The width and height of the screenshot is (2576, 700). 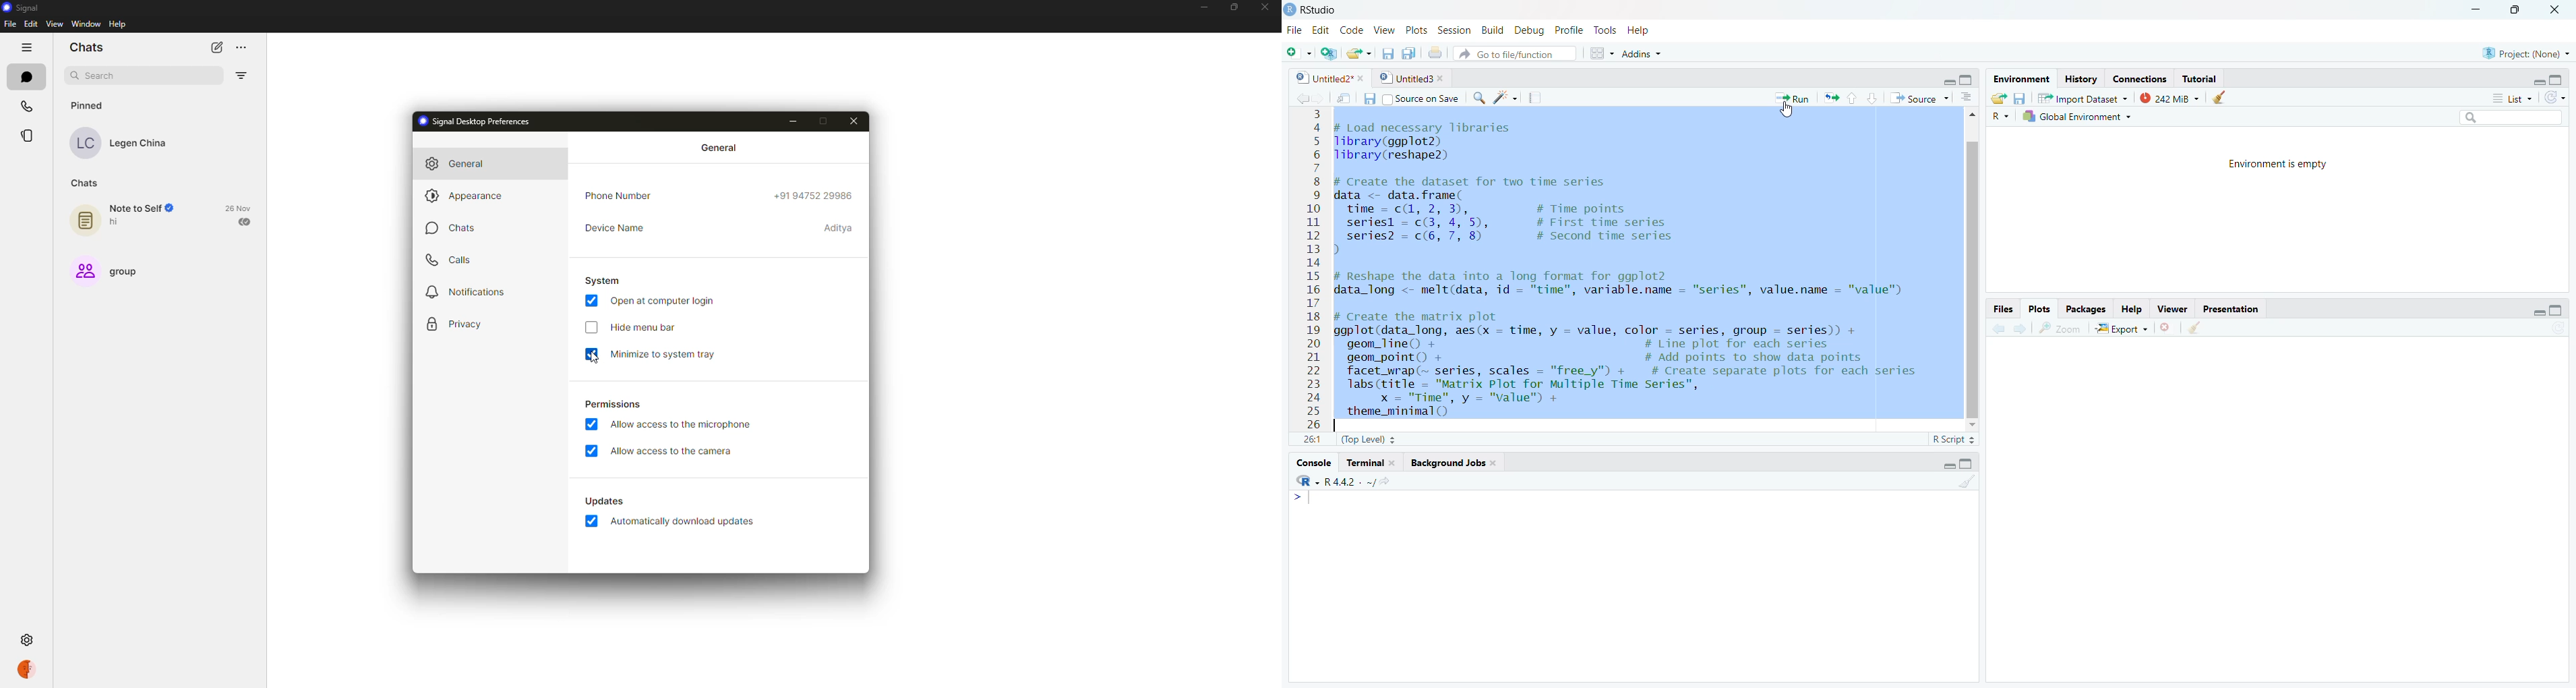 What do you see at coordinates (2121, 328) in the screenshot?
I see `Export` at bounding box center [2121, 328].